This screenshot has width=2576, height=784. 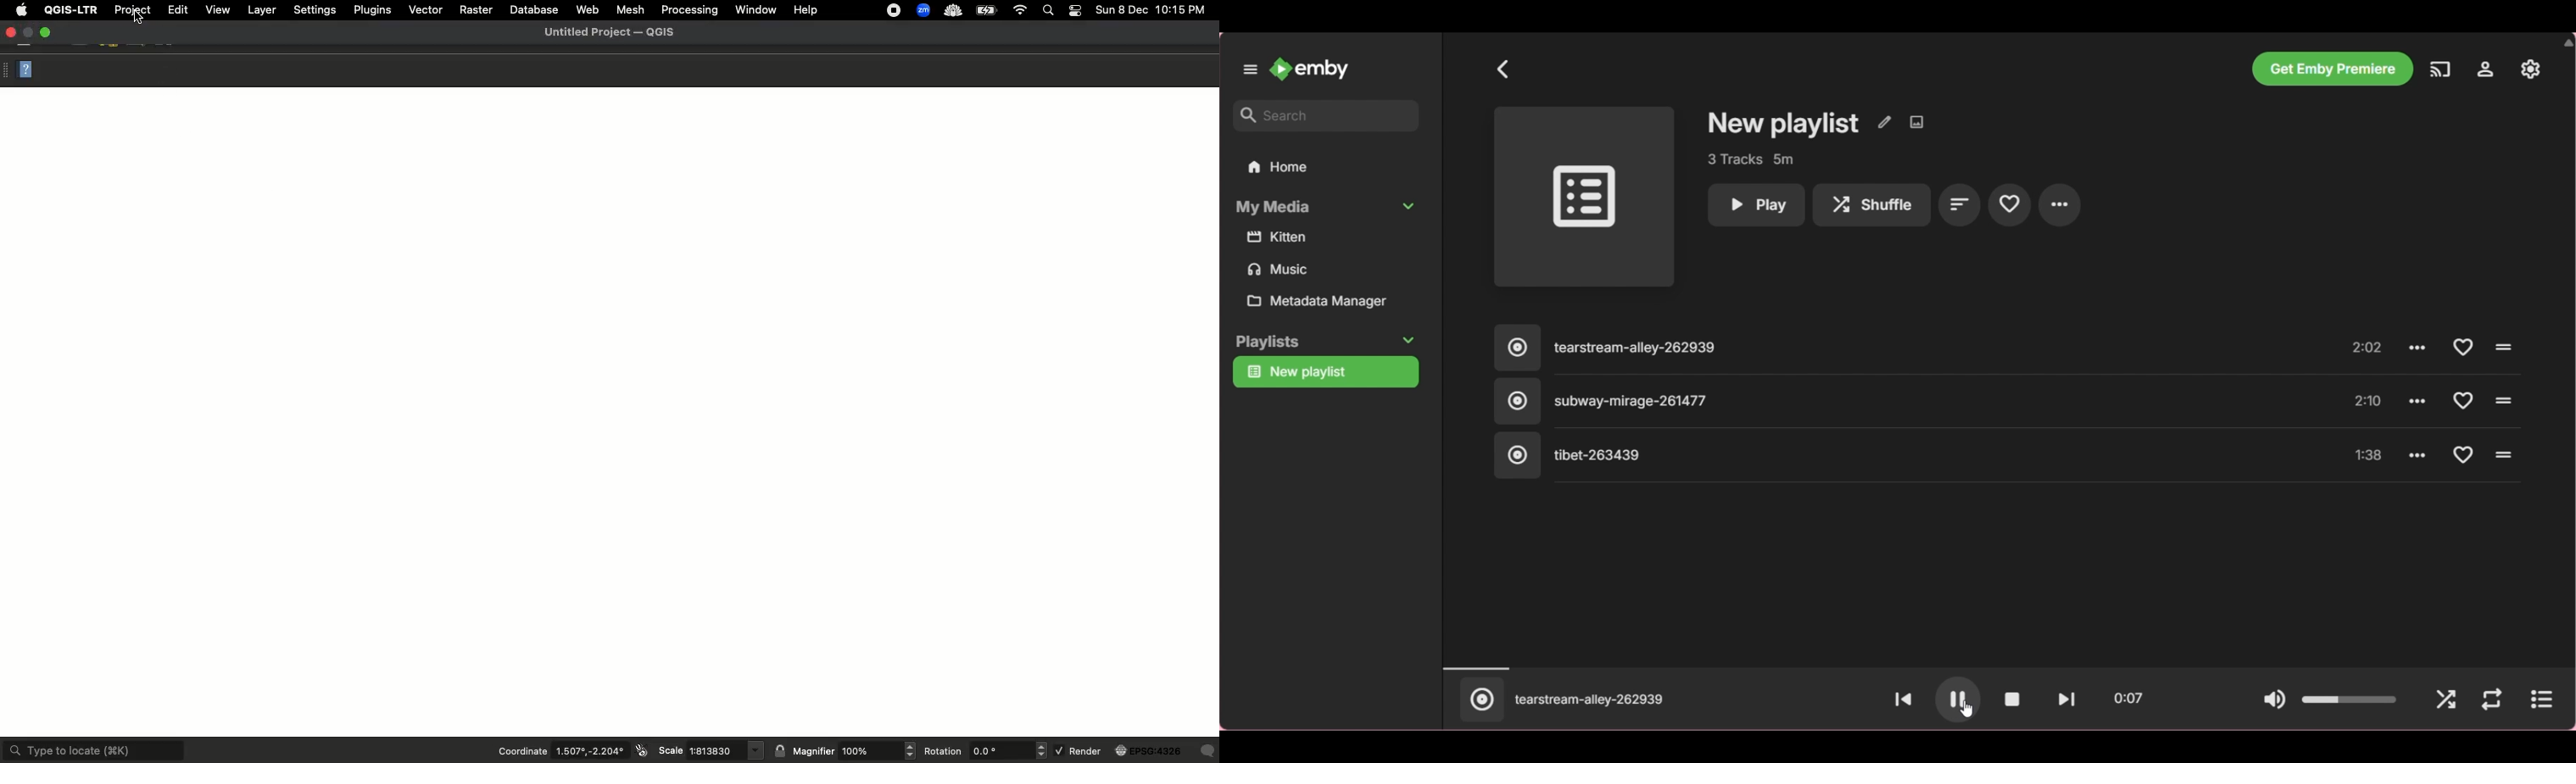 What do you see at coordinates (2274, 701) in the screenshot?
I see `Mute` at bounding box center [2274, 701].